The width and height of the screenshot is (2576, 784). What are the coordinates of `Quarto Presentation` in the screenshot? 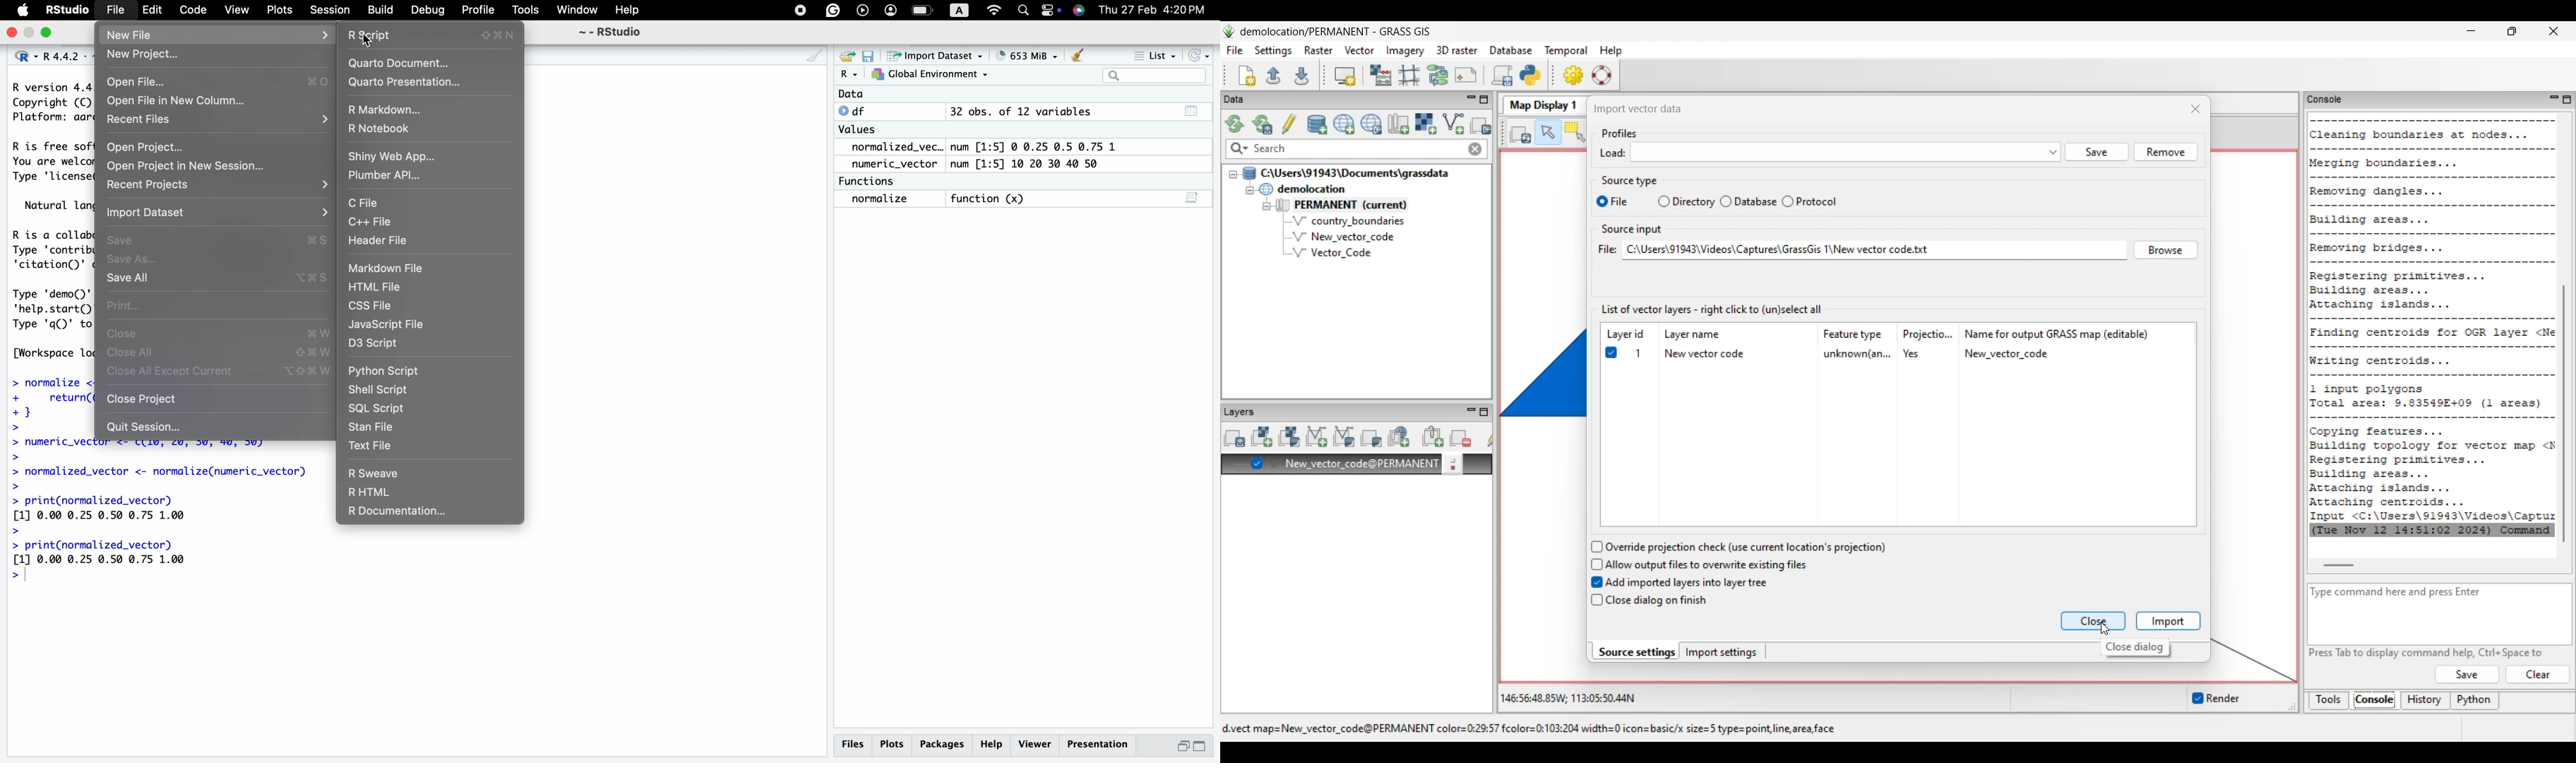 It's located at (407, 82).